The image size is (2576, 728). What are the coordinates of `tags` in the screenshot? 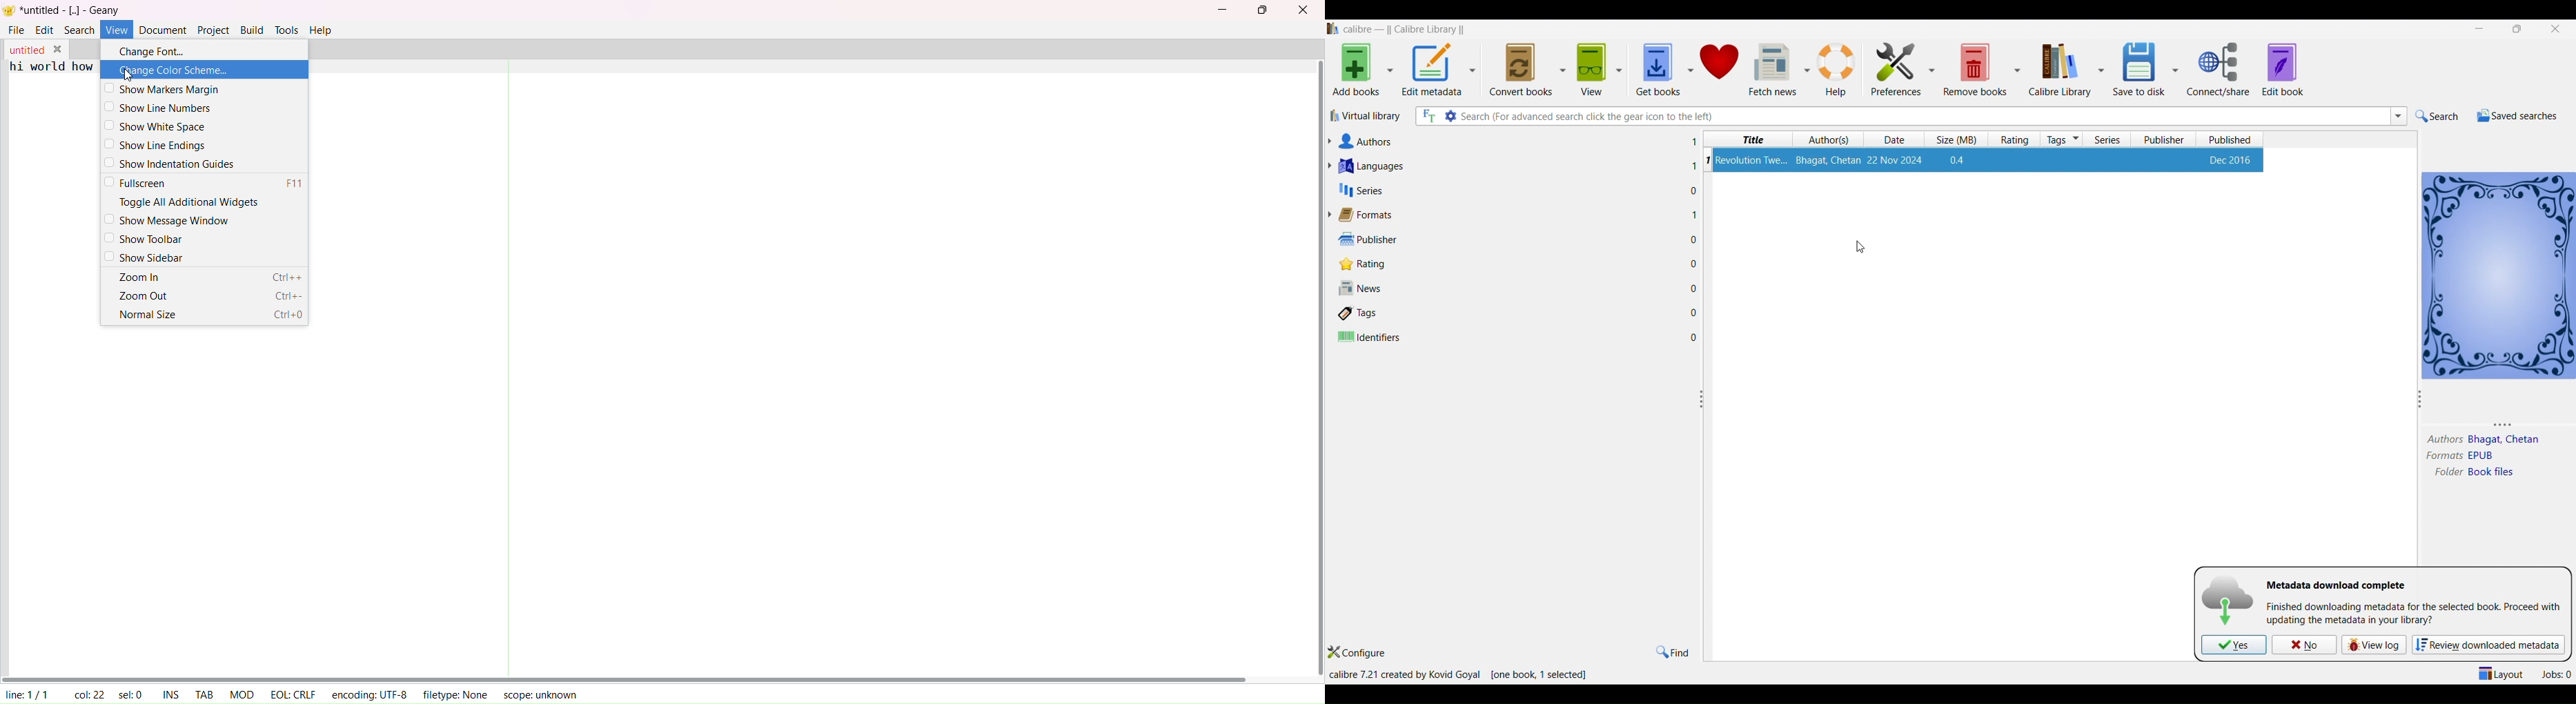 It's located at (2063, 139).